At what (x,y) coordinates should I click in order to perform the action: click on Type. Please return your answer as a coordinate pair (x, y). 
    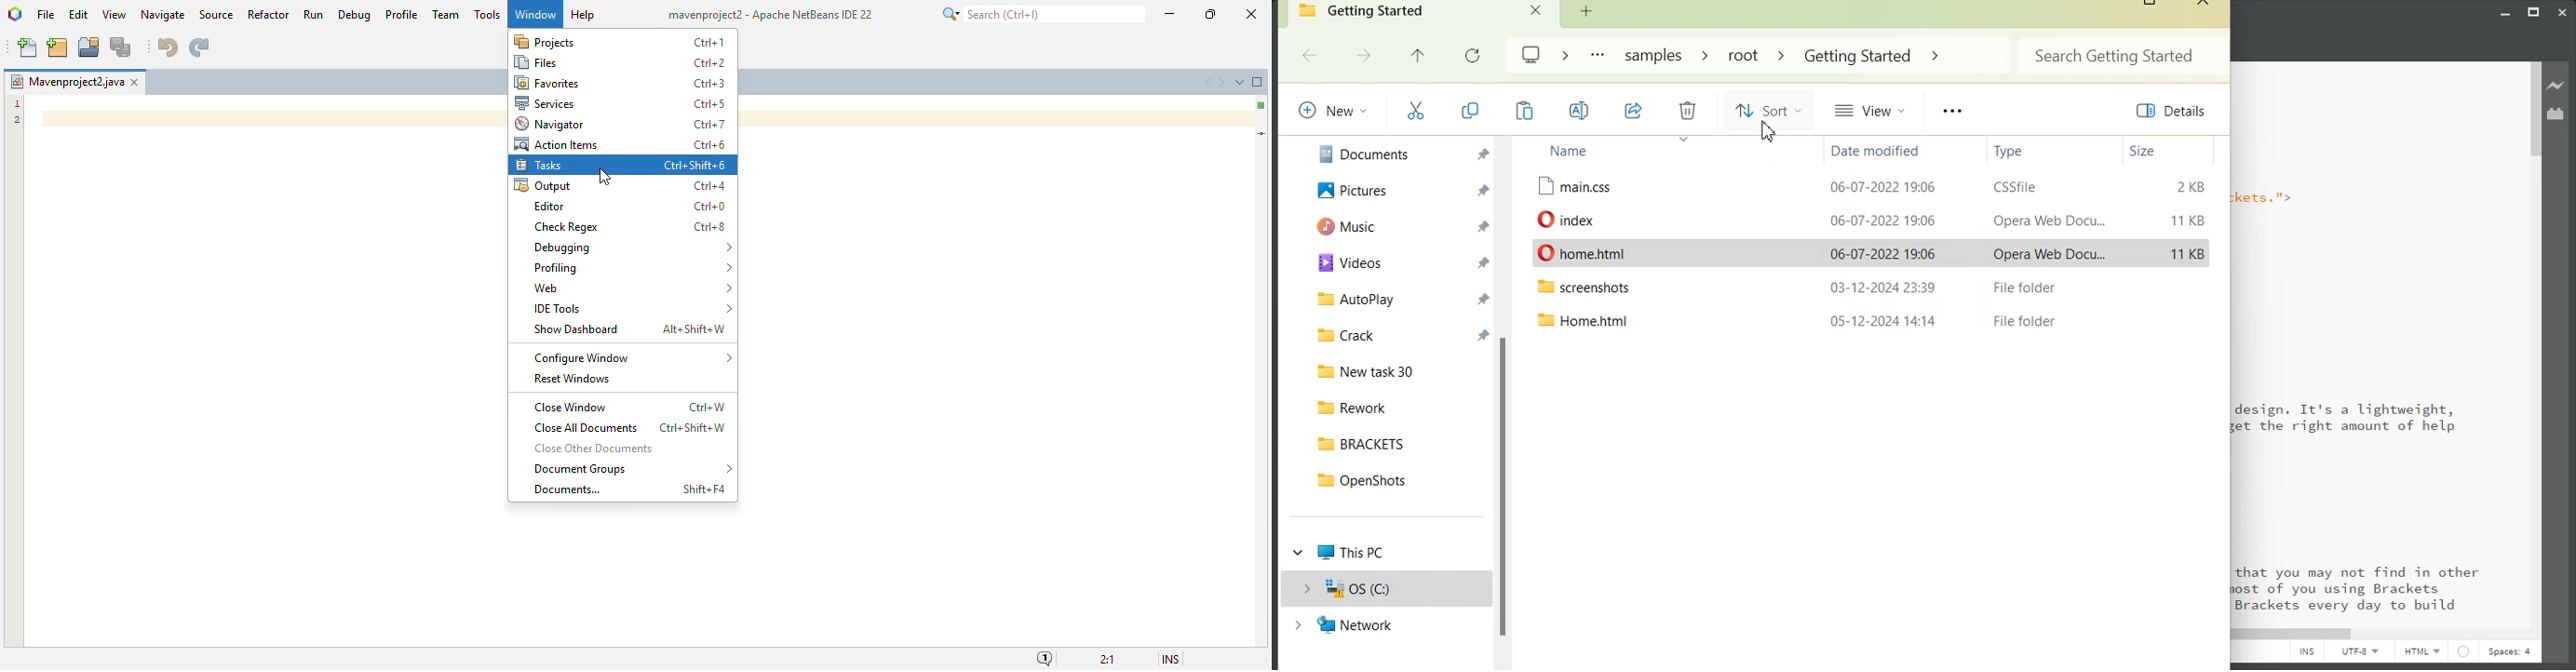
    Looking at the image, I should click on (2035, 150).